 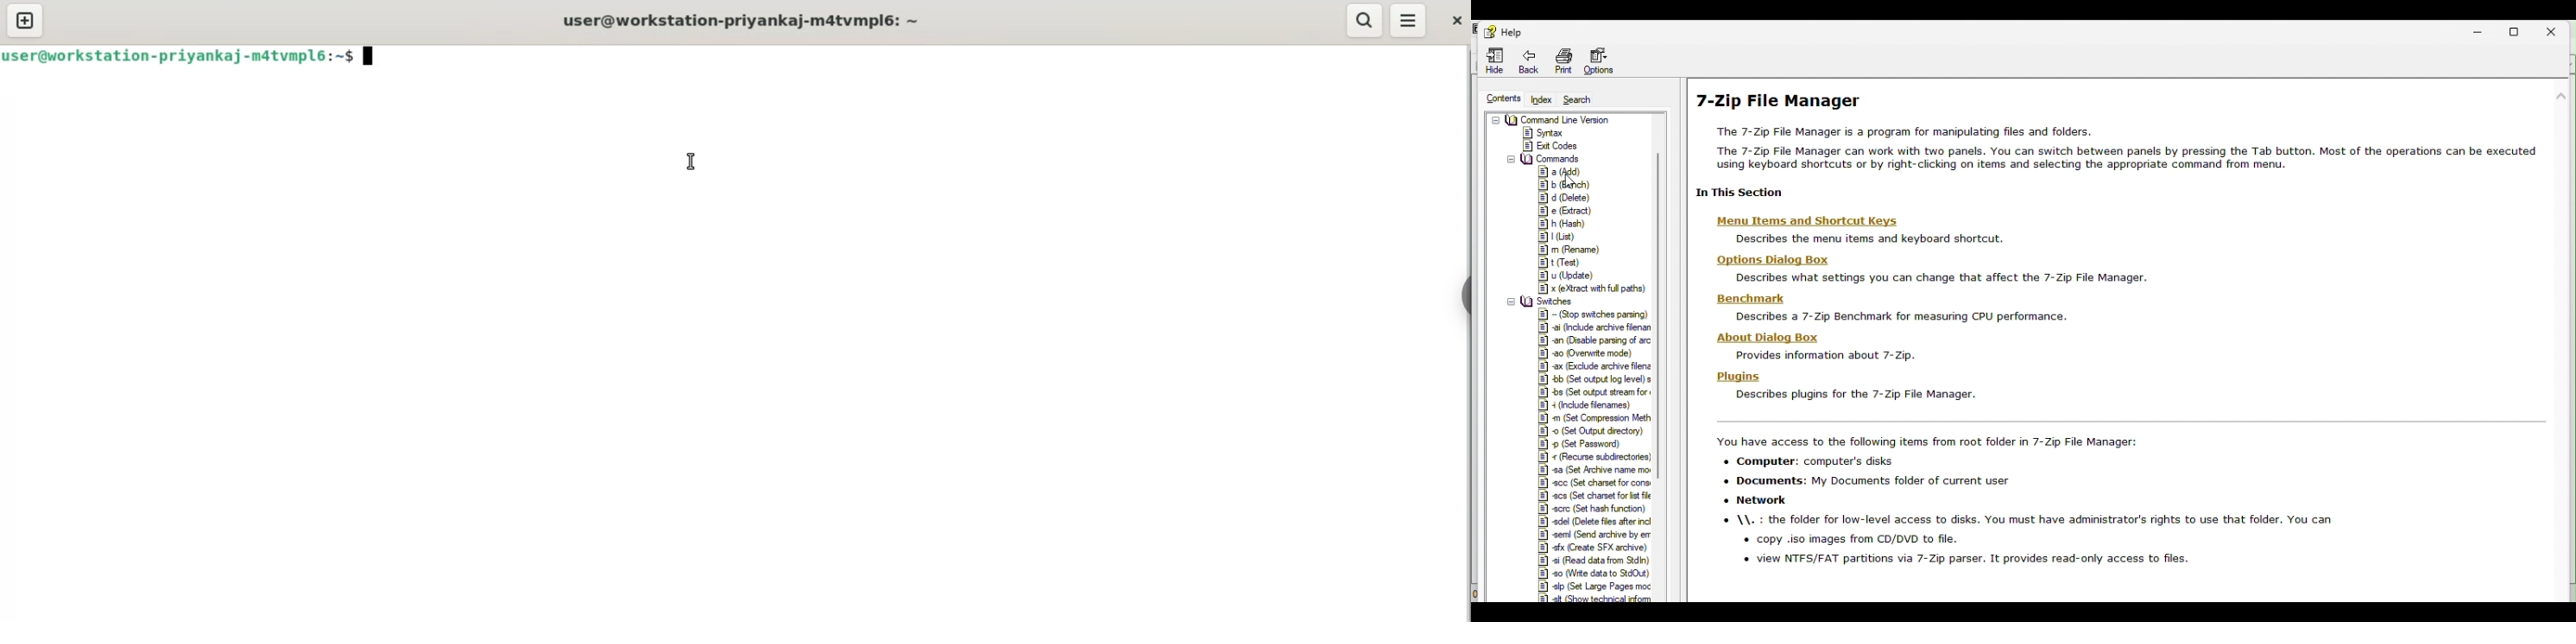 What do you see at coordinates (1595, 327) in the screenshot?
I see `-ai` at bounding box center [1595, 327].